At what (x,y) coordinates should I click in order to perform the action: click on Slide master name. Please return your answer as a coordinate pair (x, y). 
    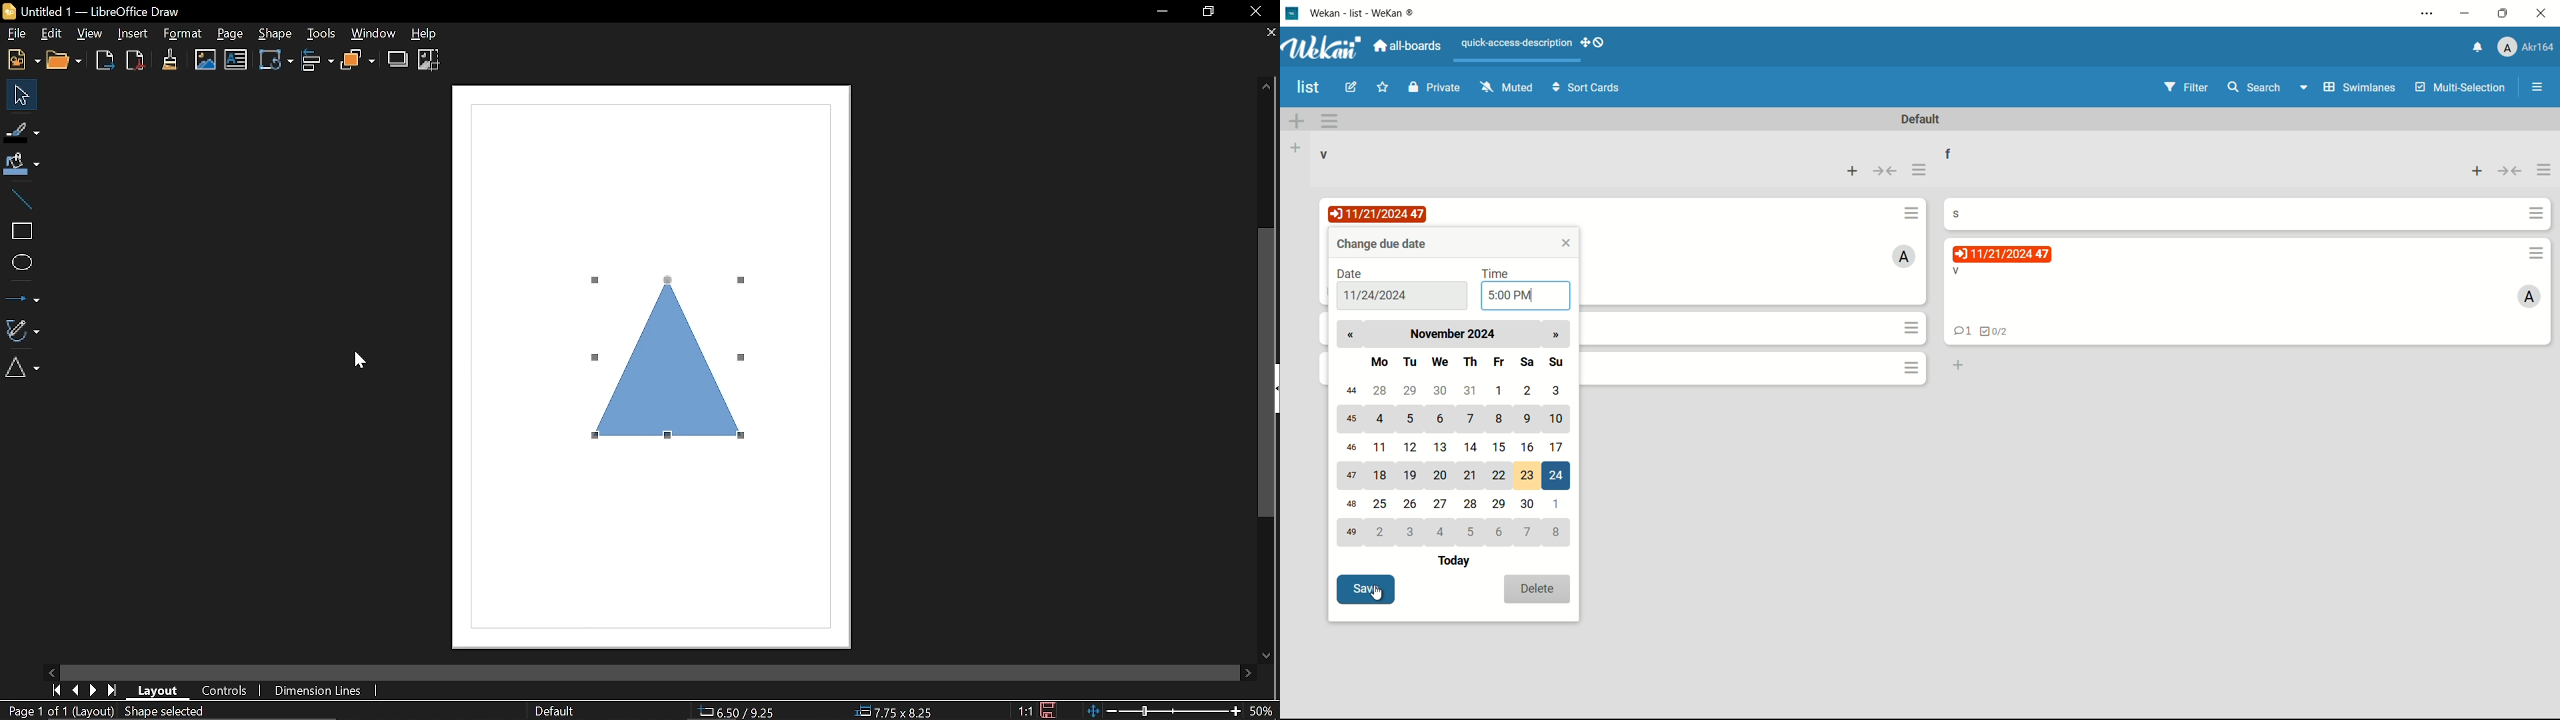
    Looking at the image, I should click on (554, 711).